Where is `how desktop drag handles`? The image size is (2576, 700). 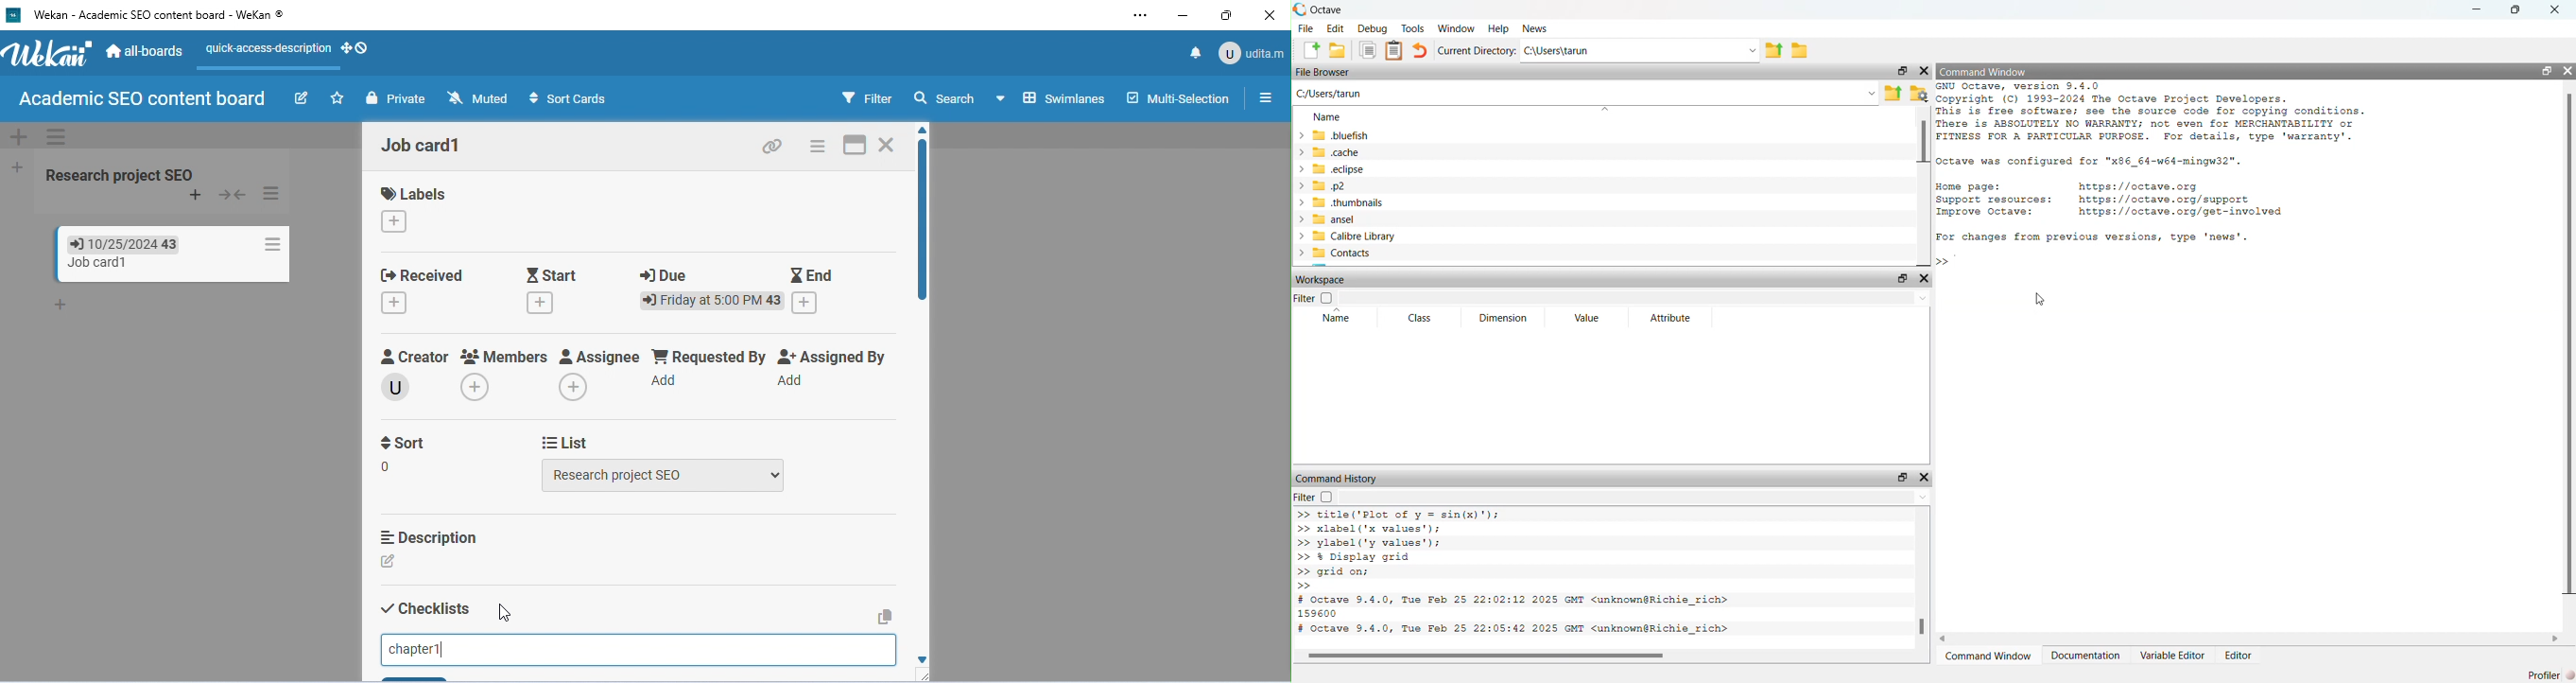 how desktop drag handles is located at coordinates (356, 48).